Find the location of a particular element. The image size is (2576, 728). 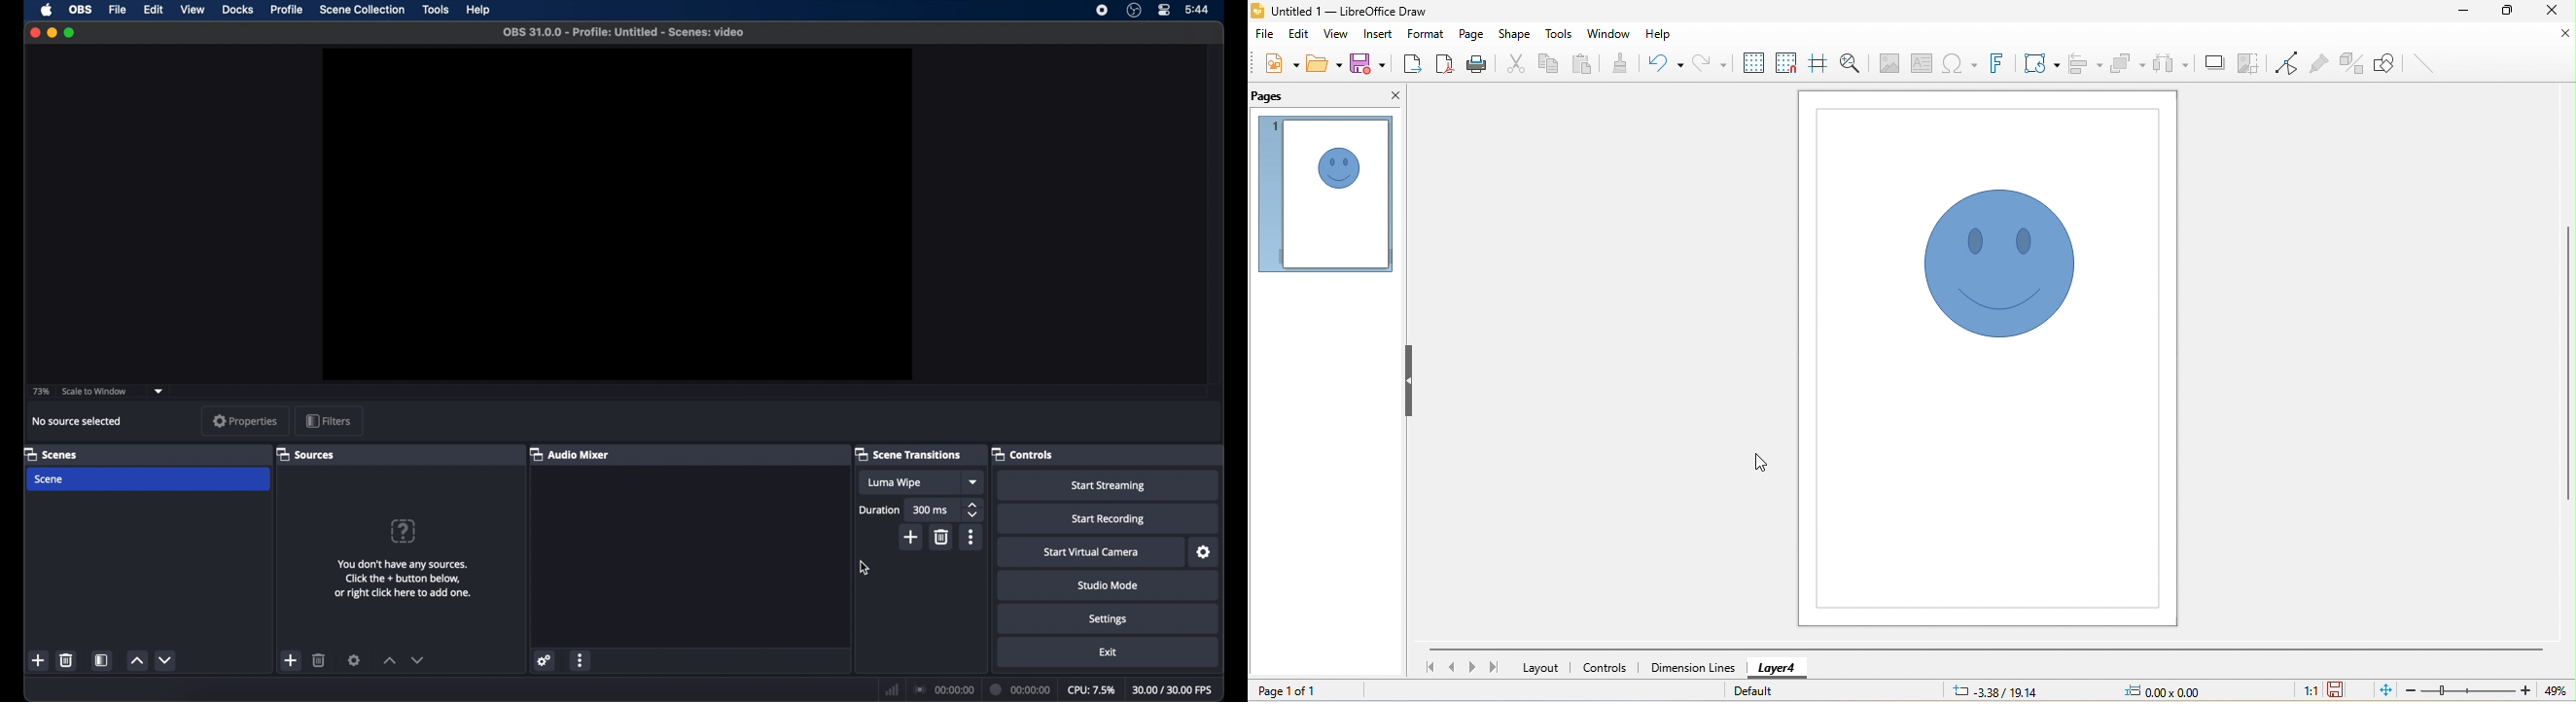

add is located at coordinates (38, 660).